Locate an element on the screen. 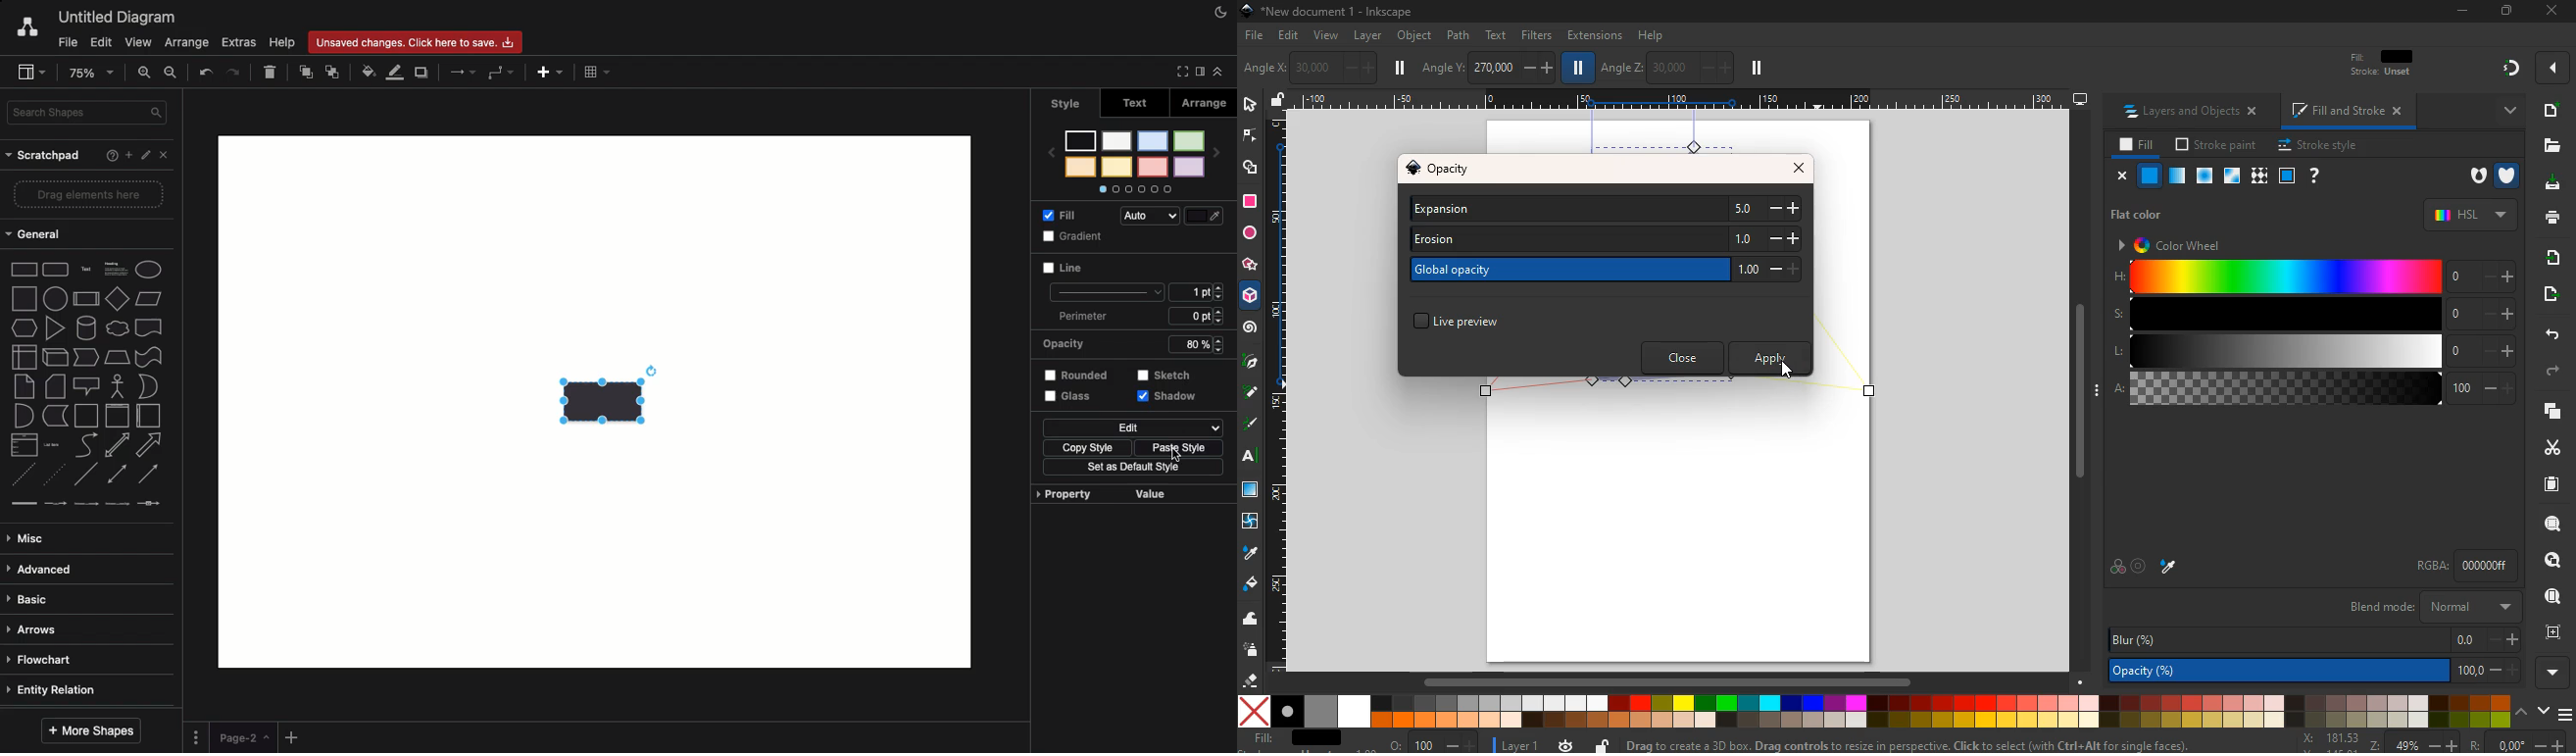  cube is located at coordinates (52, 356).